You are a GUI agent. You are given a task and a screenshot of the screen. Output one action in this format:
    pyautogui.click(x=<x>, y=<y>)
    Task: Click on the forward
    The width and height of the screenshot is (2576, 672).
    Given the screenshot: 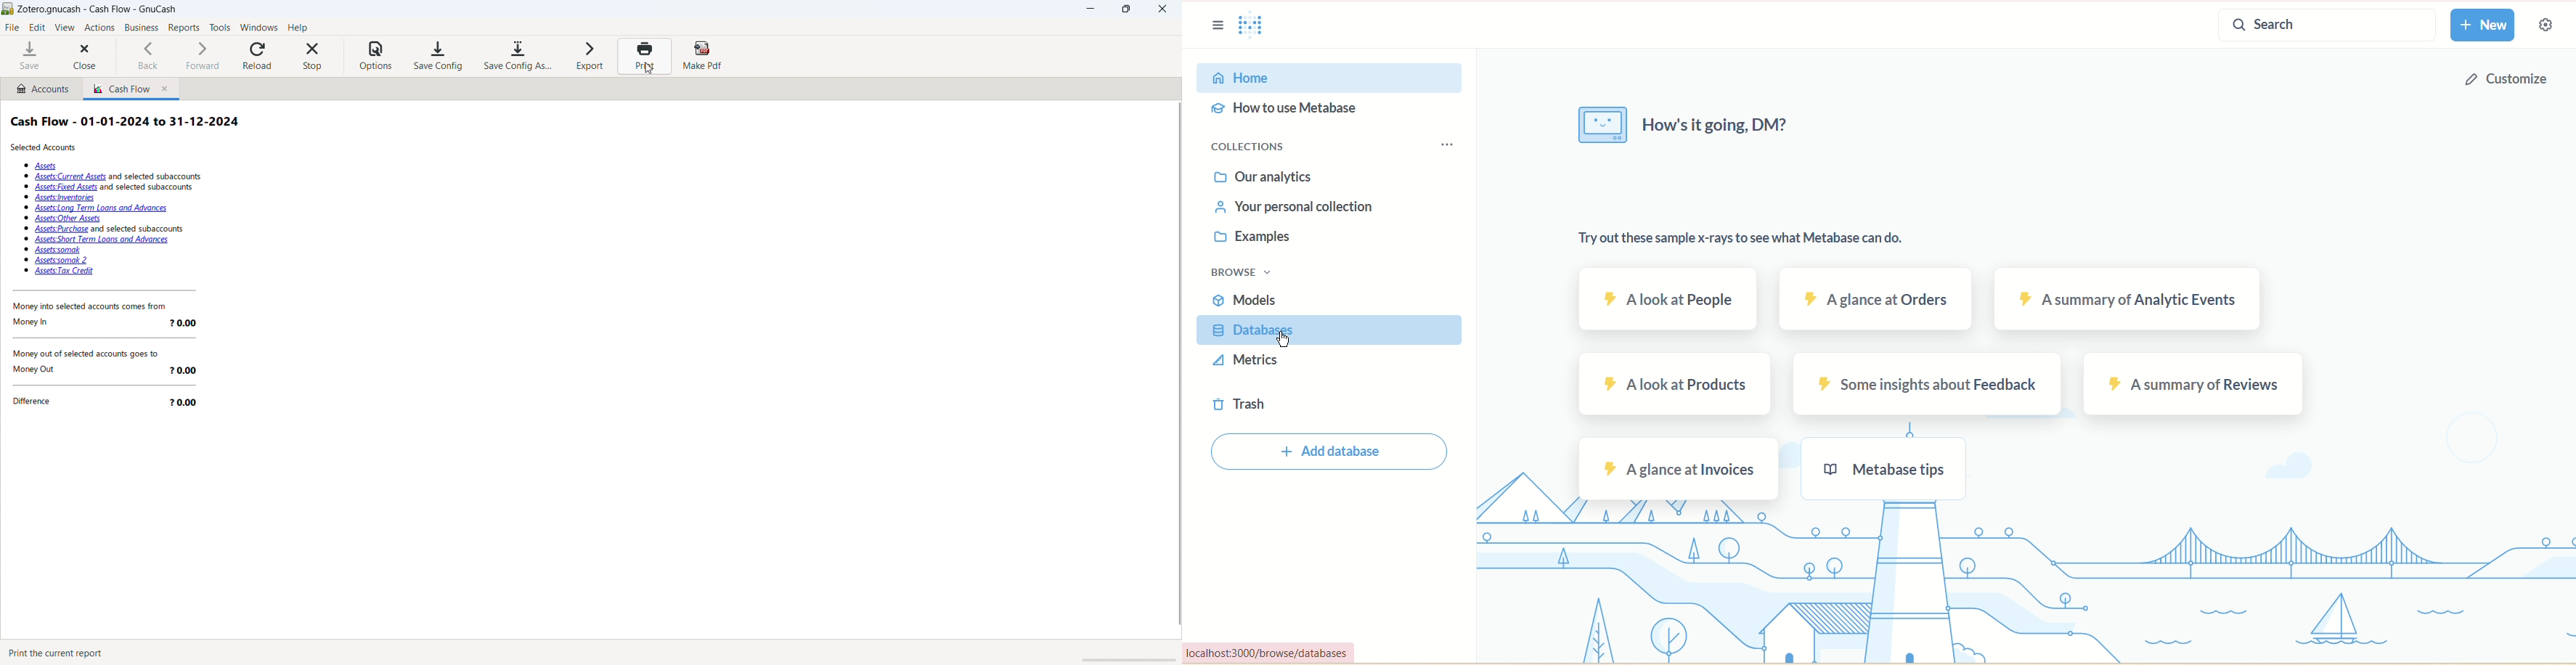 What is the action you would take?
    pyautogui.click(x=203, y=55)
    